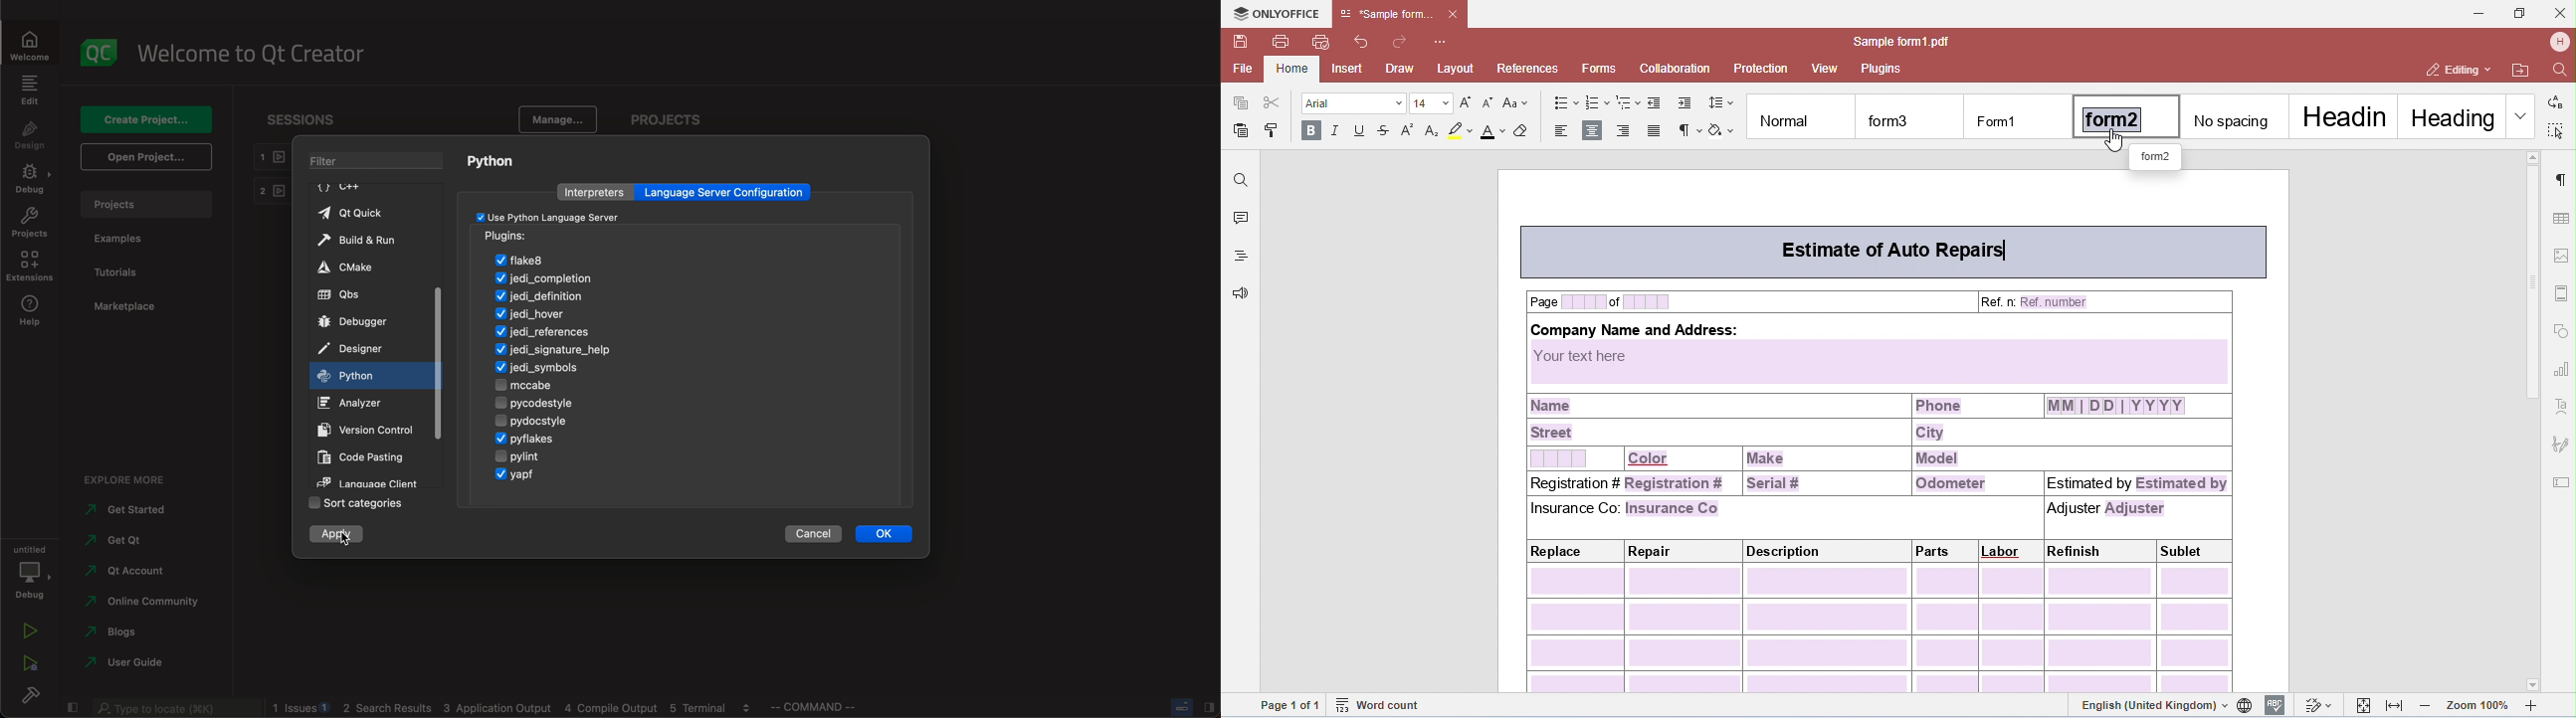  Describe the element at coordinates (526, 261) in the screenshot. I see `flake8 enabled` at that location.